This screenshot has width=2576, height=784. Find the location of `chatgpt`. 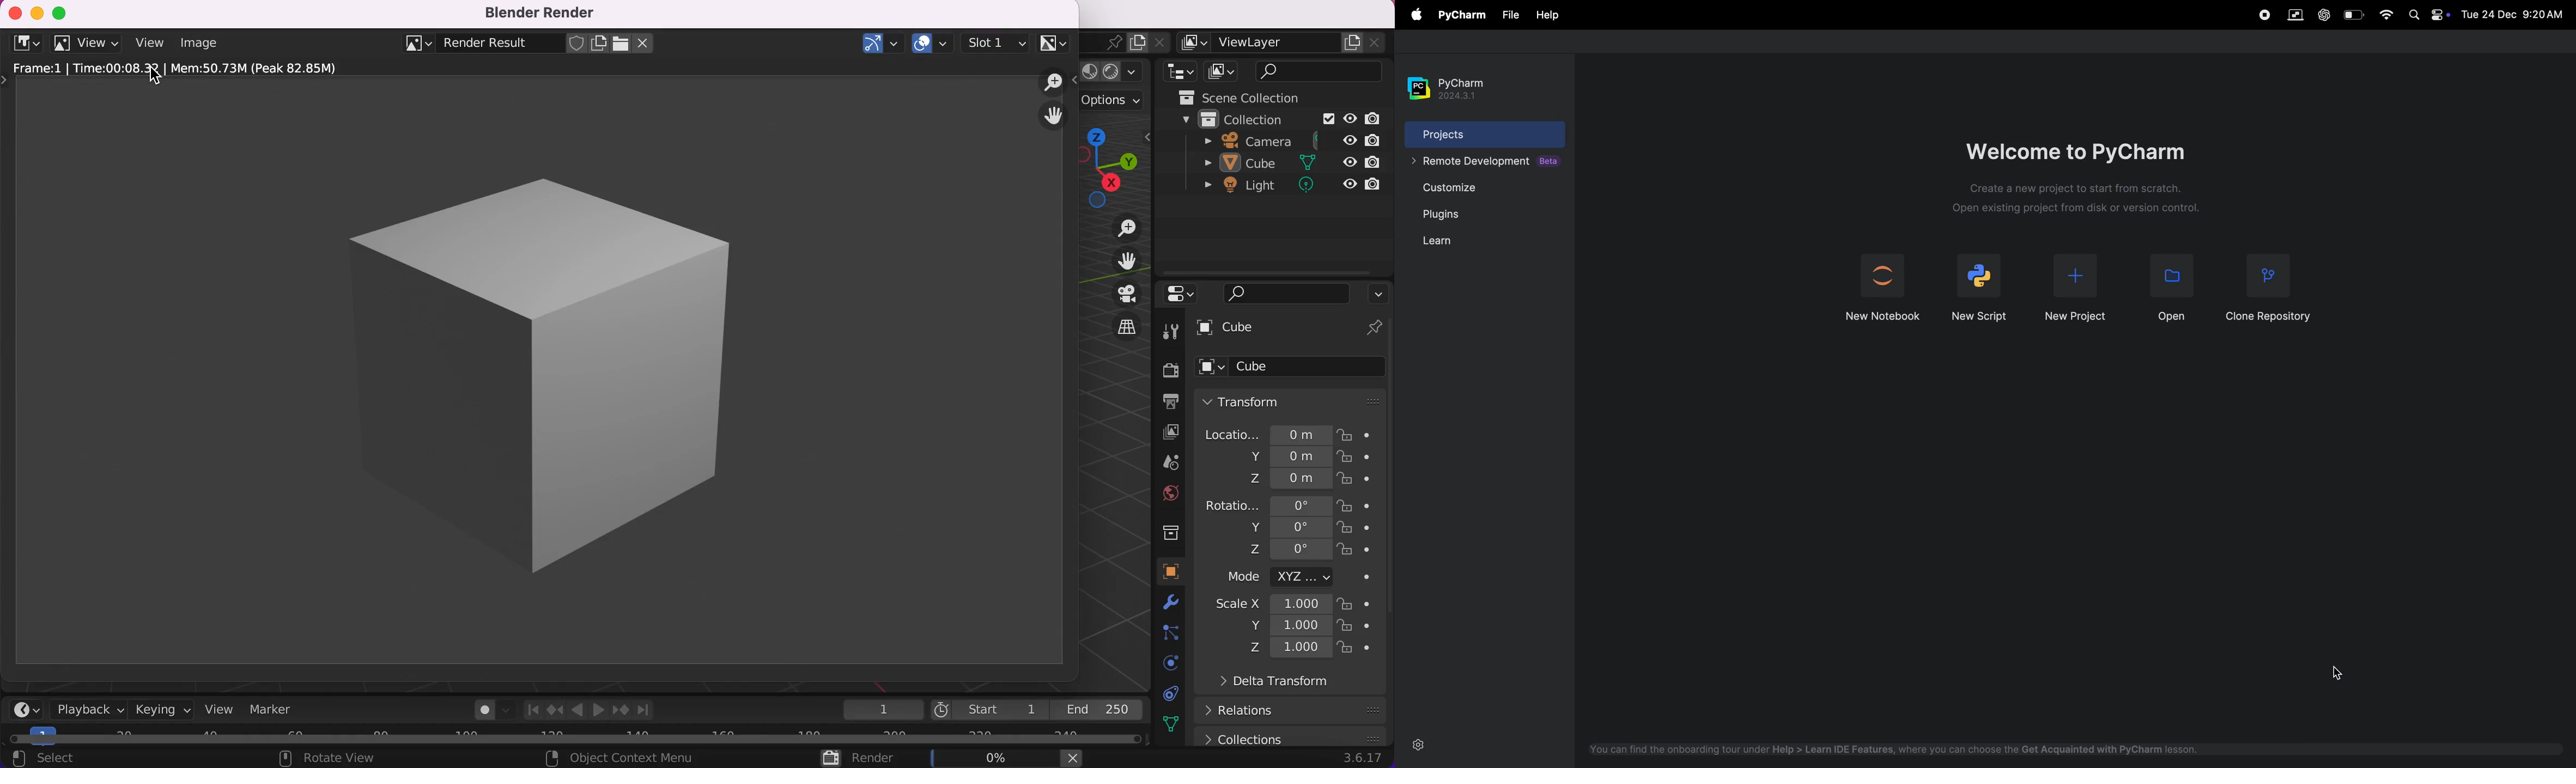

chatgpt is located at coordinates (2323, 15).